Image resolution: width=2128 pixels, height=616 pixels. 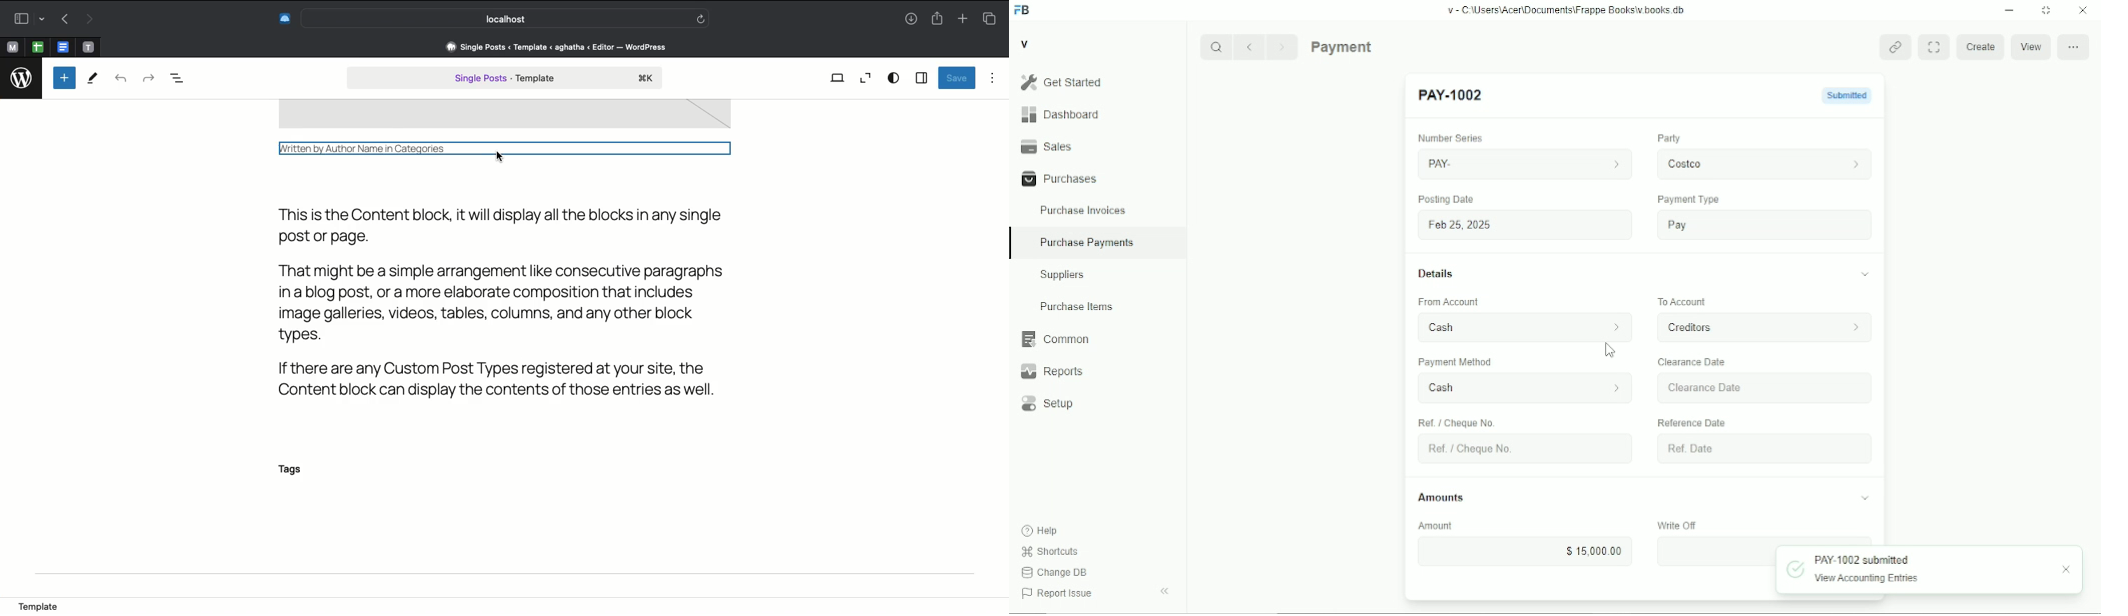 What do you see at coordinates (1524, 550) in the screenshot?
I see `$15,000` at bounding box center [1524, 550].